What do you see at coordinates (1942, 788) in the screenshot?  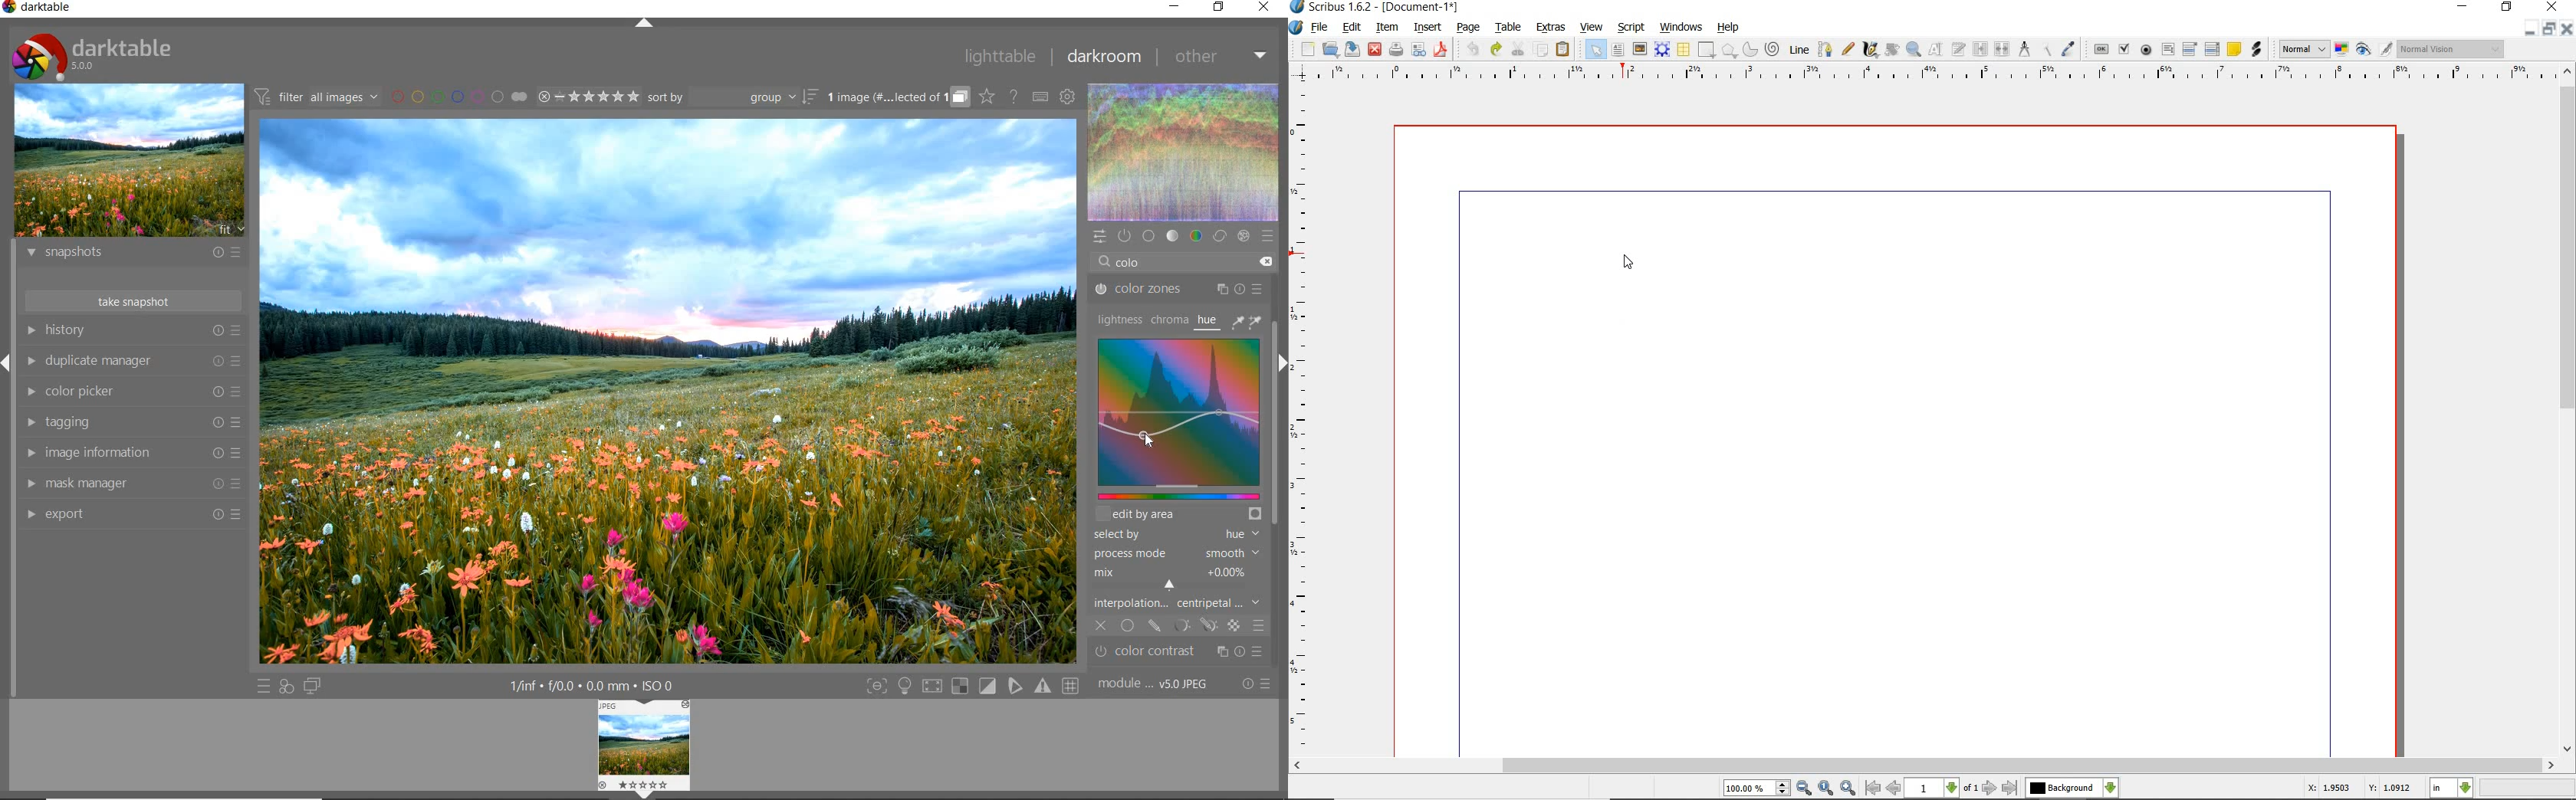 I see `select current page level` at bounding box center [1942, 788].